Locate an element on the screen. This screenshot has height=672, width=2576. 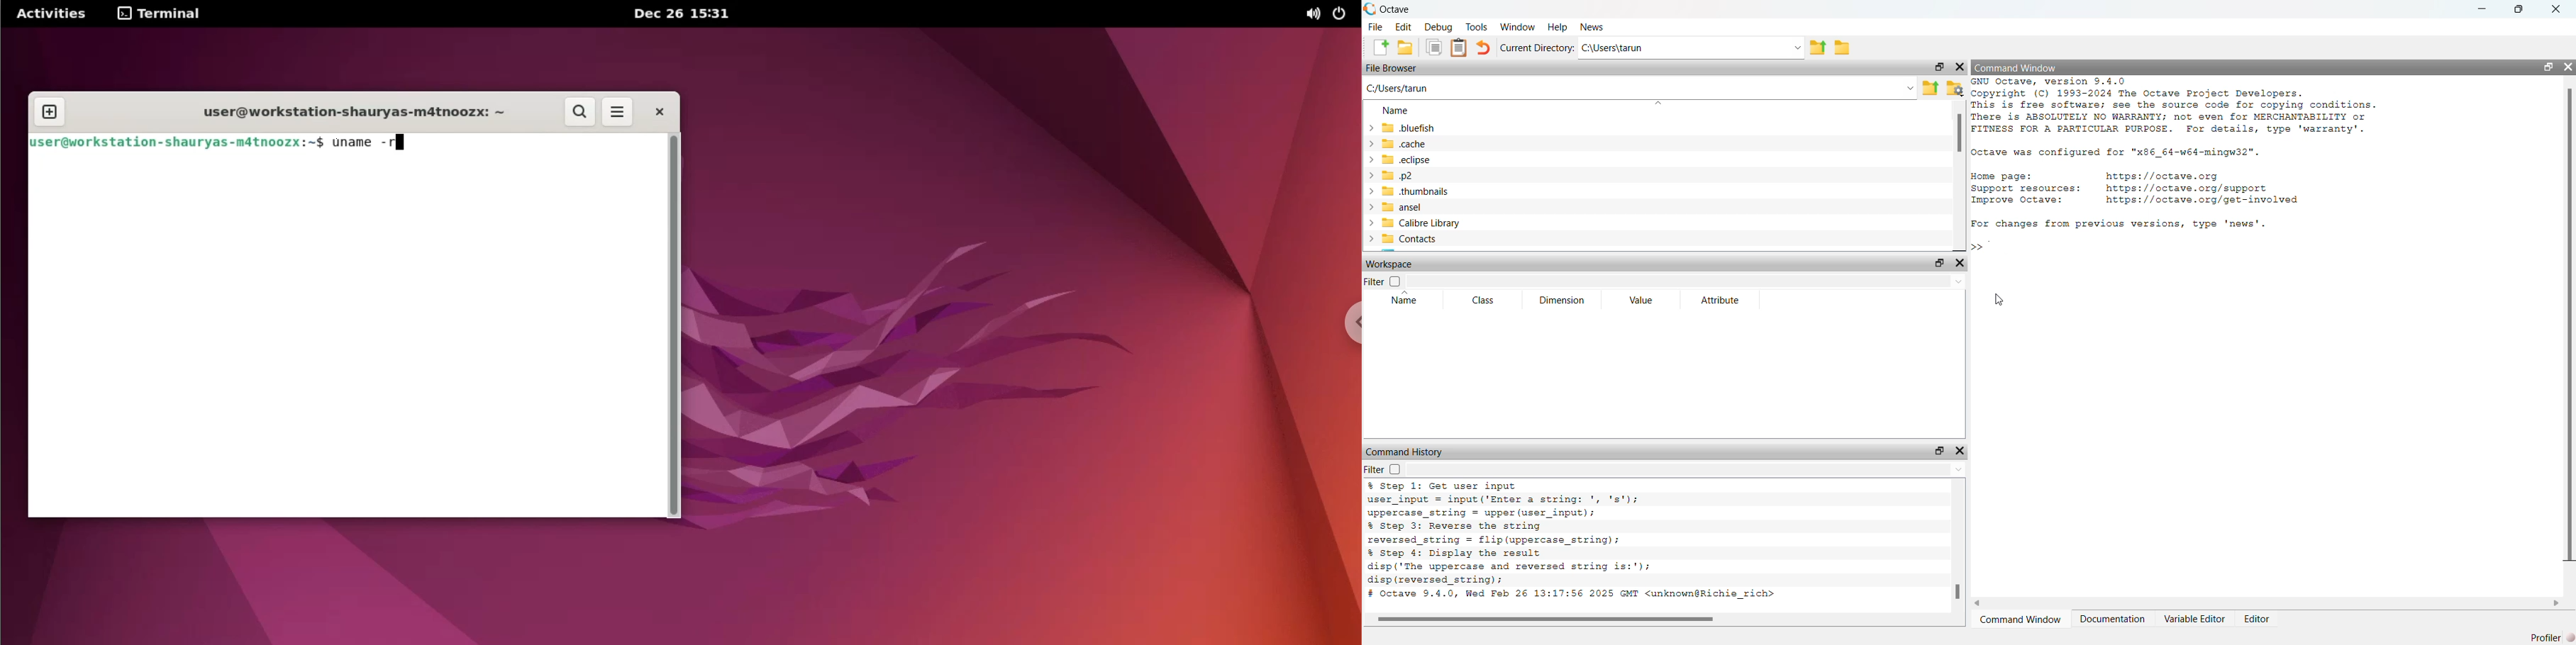
For changes from previous versions, type 'news'. is located at coordinates (2122, 224).